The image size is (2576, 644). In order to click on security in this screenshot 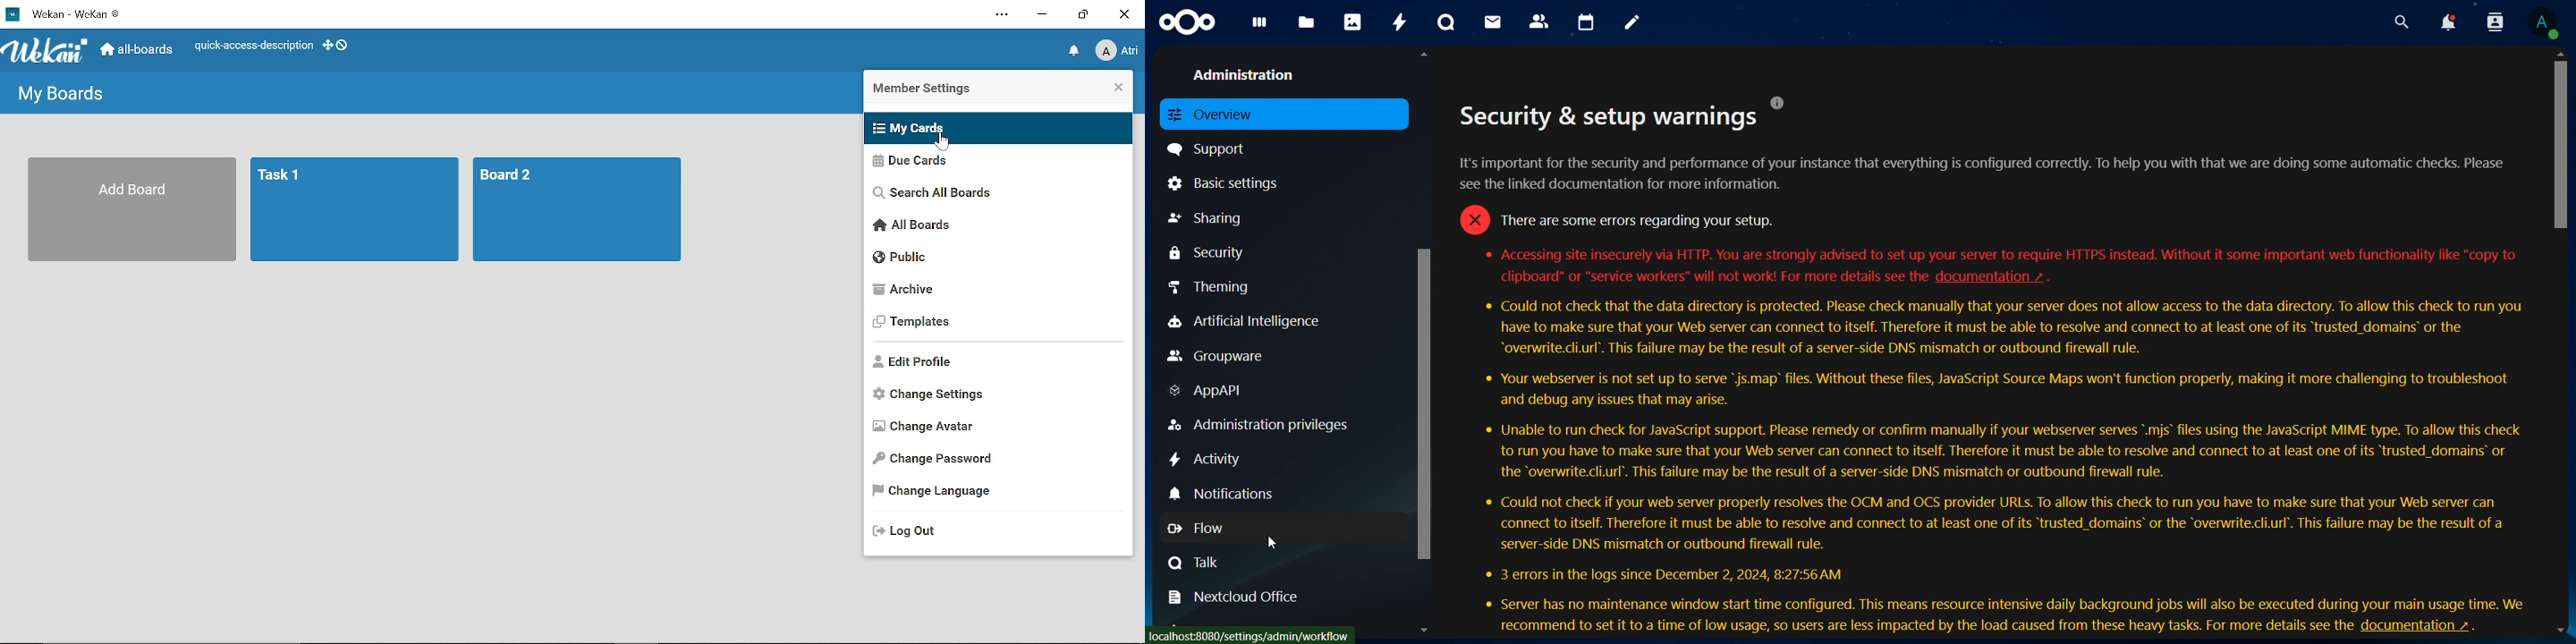, I will do `click(1209, 253)`.